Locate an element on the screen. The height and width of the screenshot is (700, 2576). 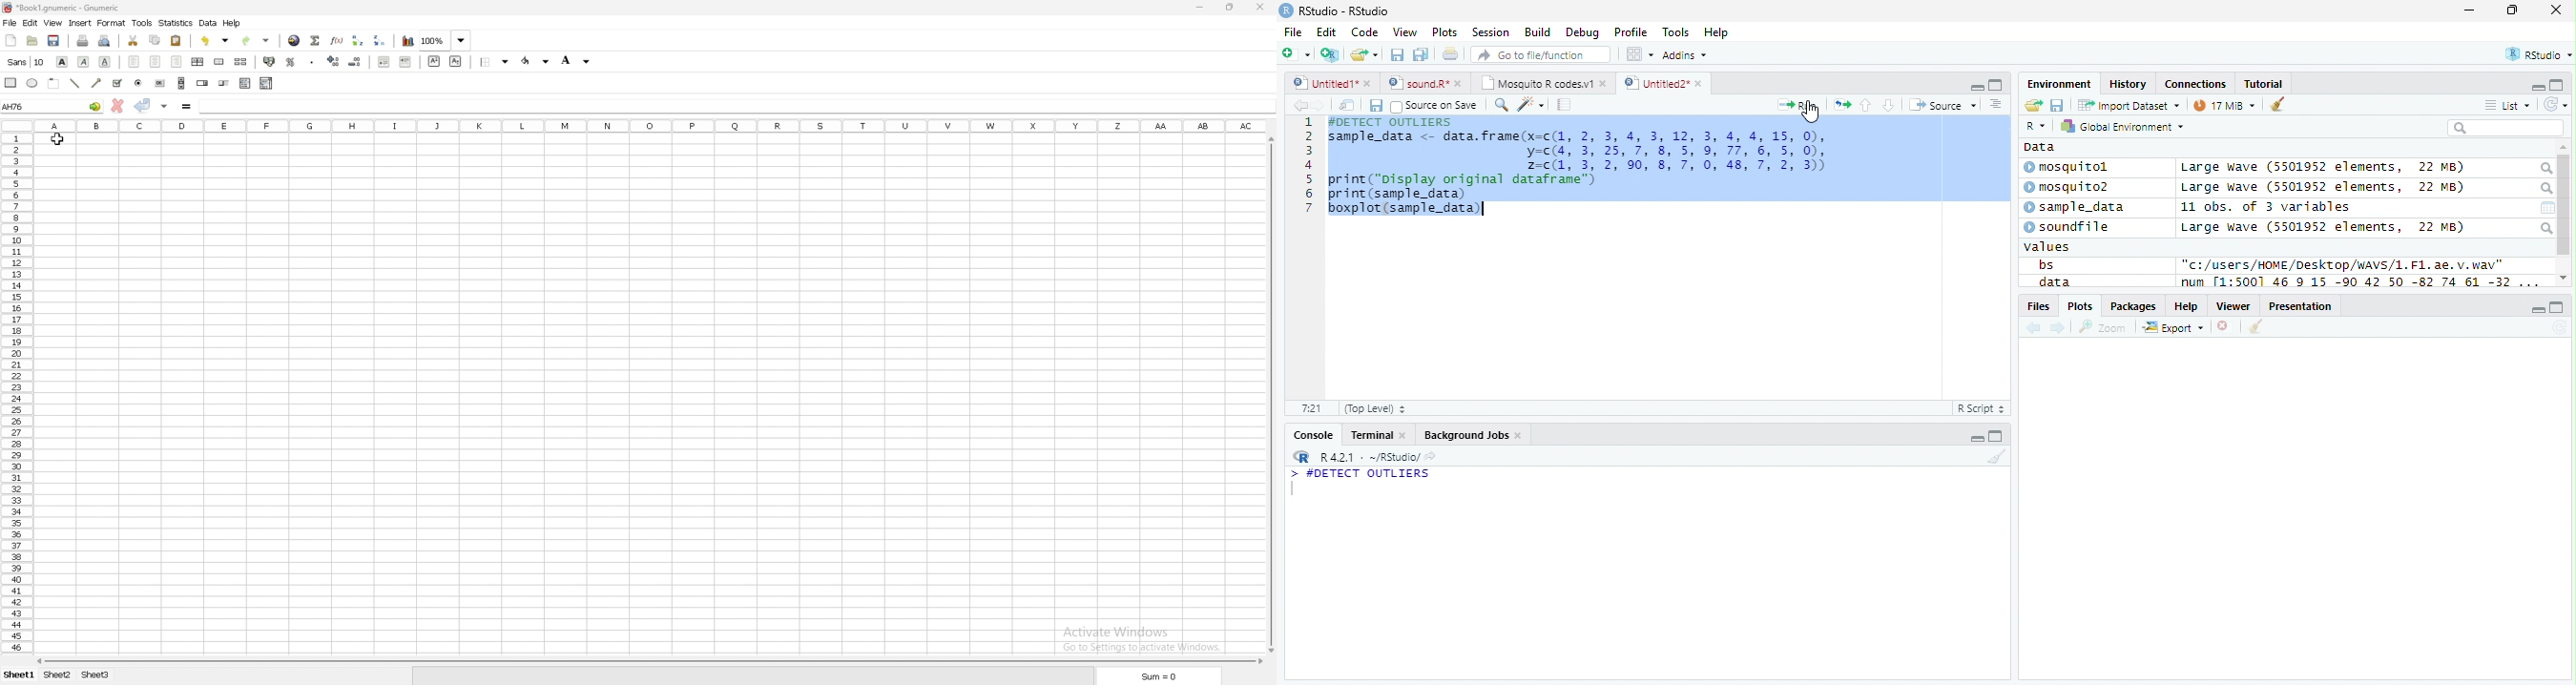
minimize is located at coordinates (1975, 435).